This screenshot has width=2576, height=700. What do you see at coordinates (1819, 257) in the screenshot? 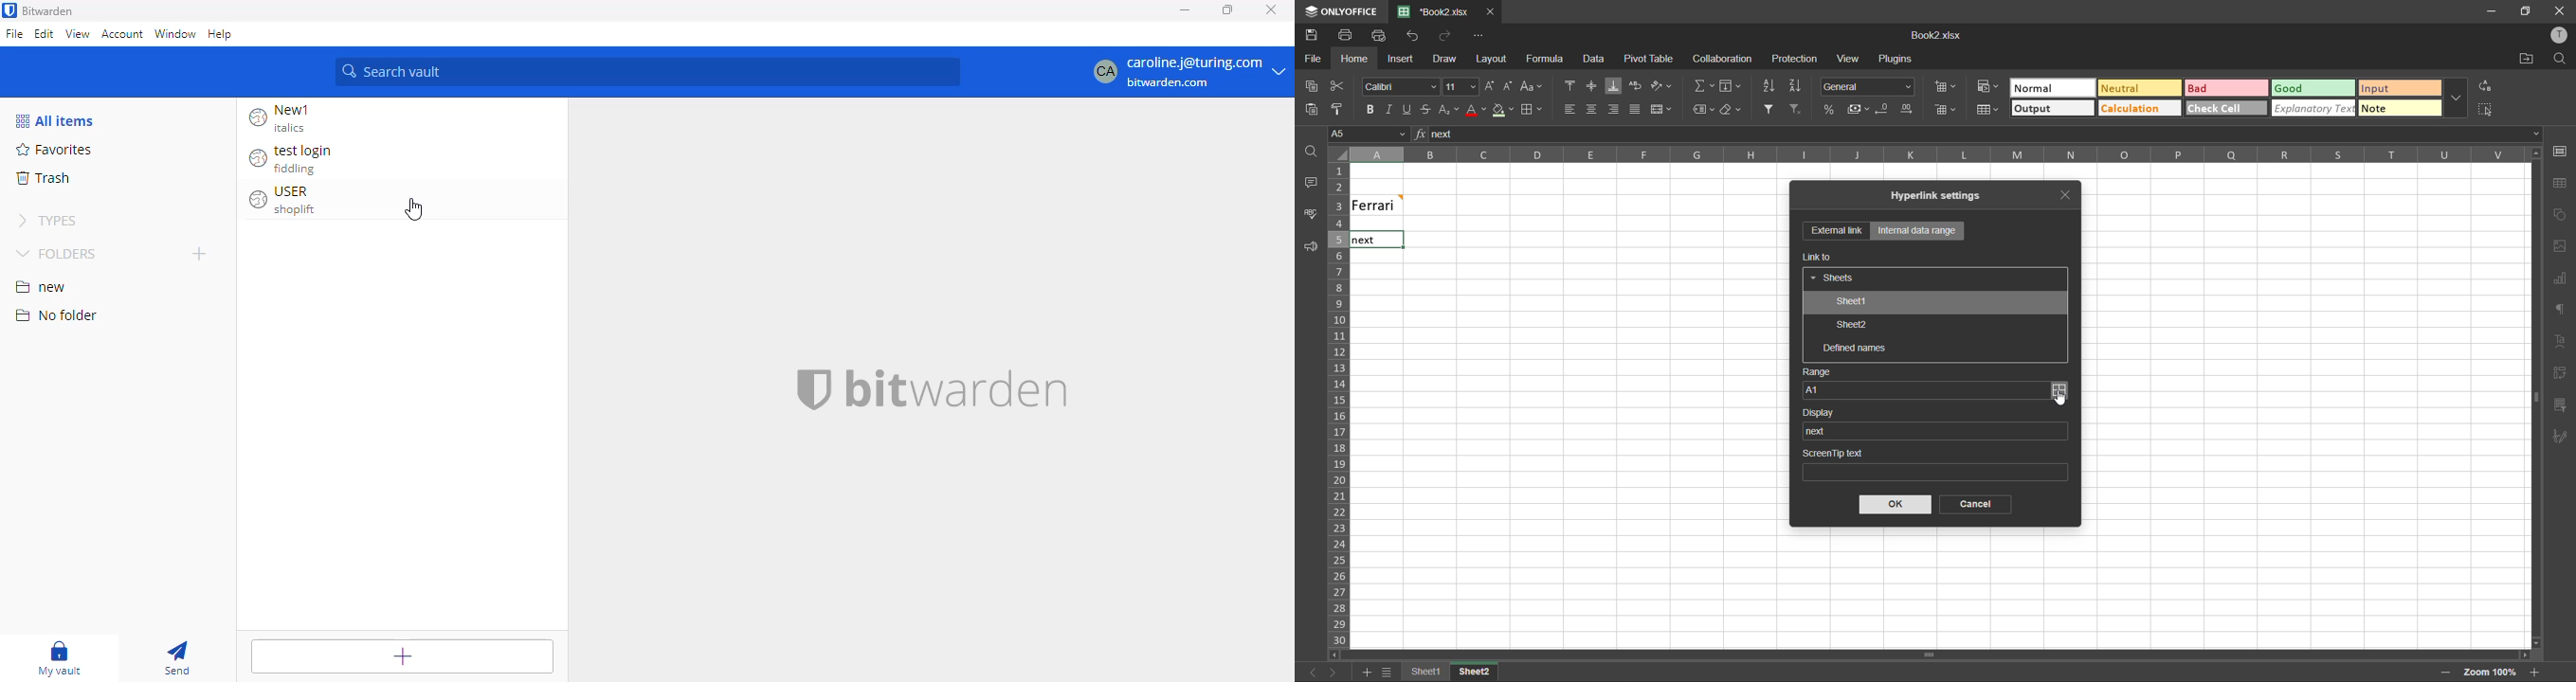
I see `link to` at bounding box center [1819, 257].